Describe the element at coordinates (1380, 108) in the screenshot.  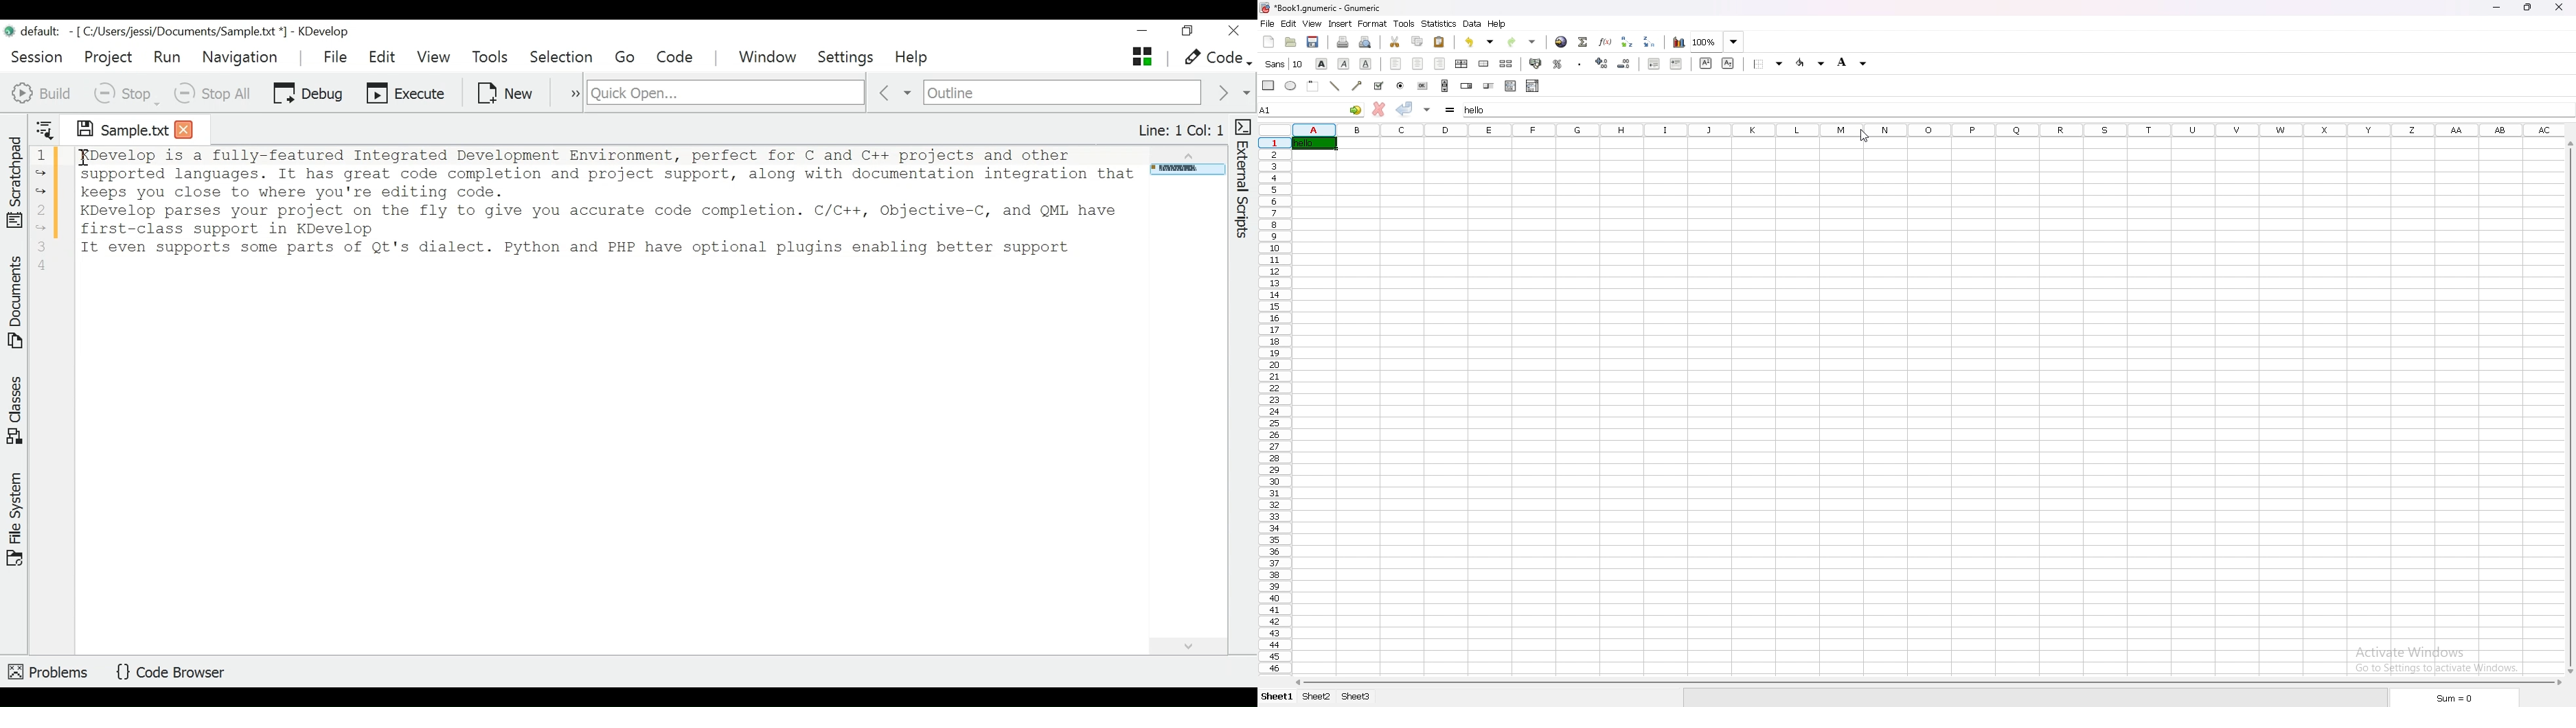
I see `cancel change` at that location.